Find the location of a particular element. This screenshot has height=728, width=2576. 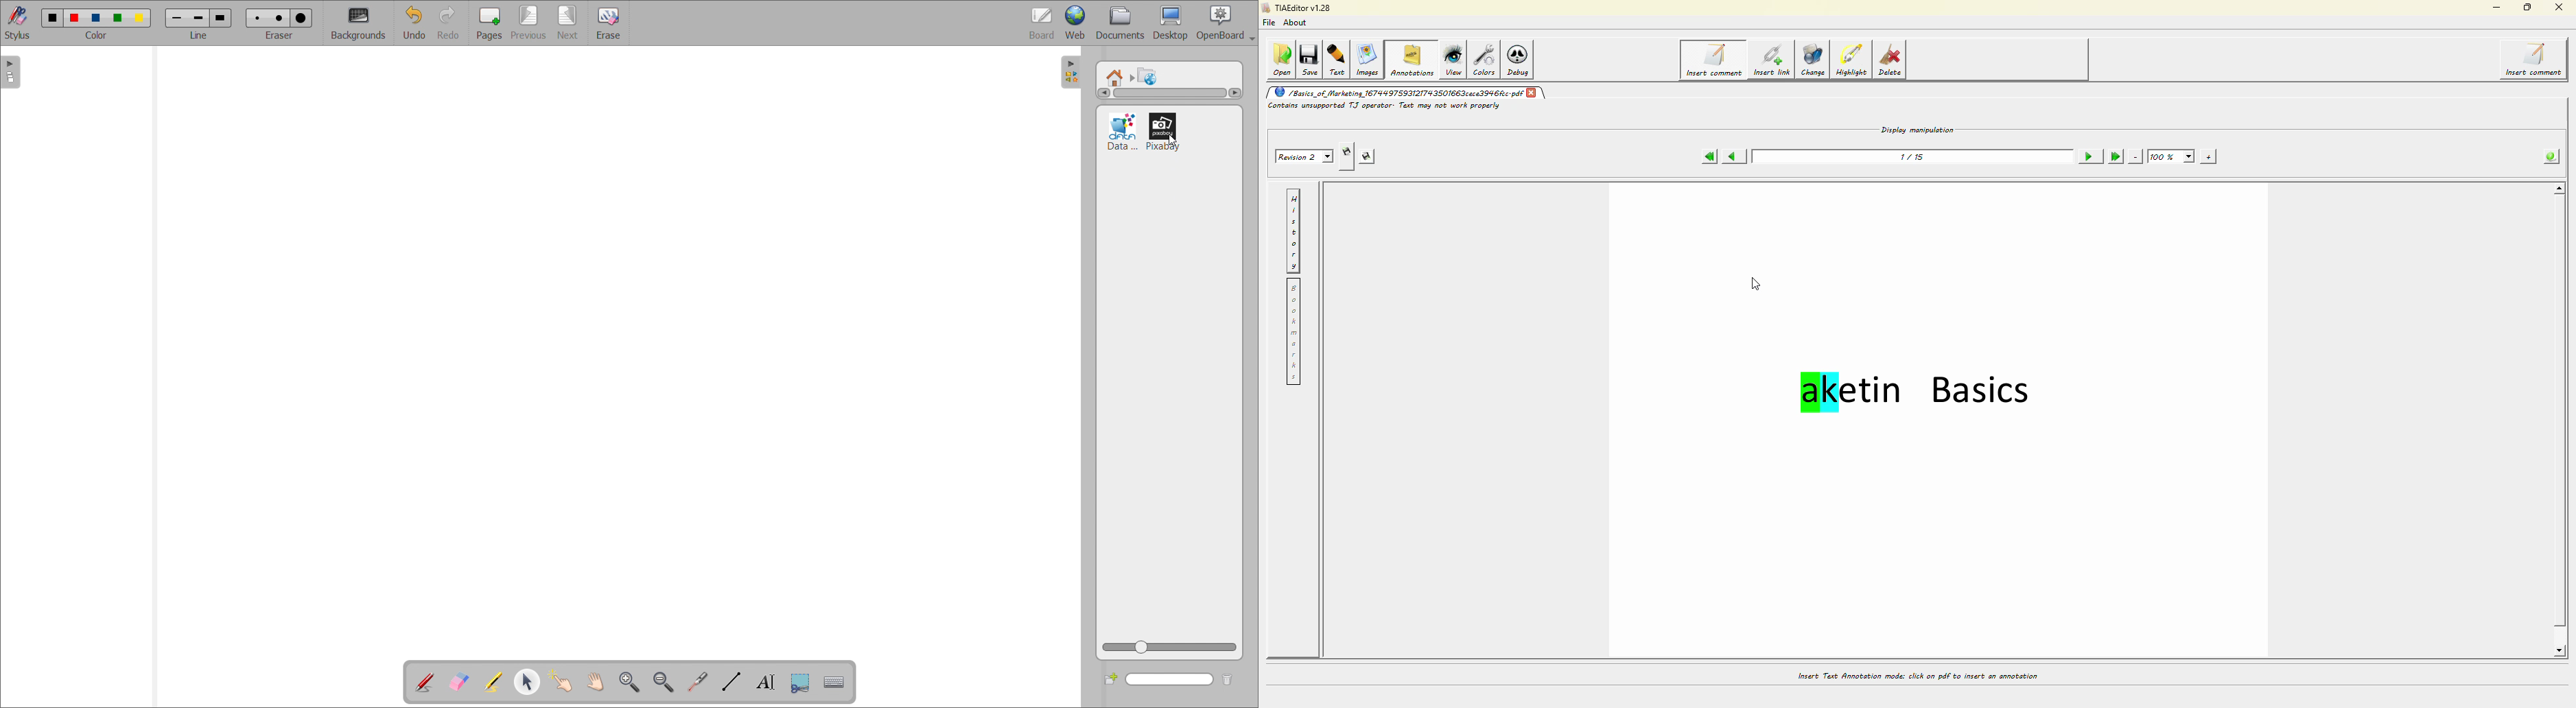

web is located at coordinates (1076, 23).